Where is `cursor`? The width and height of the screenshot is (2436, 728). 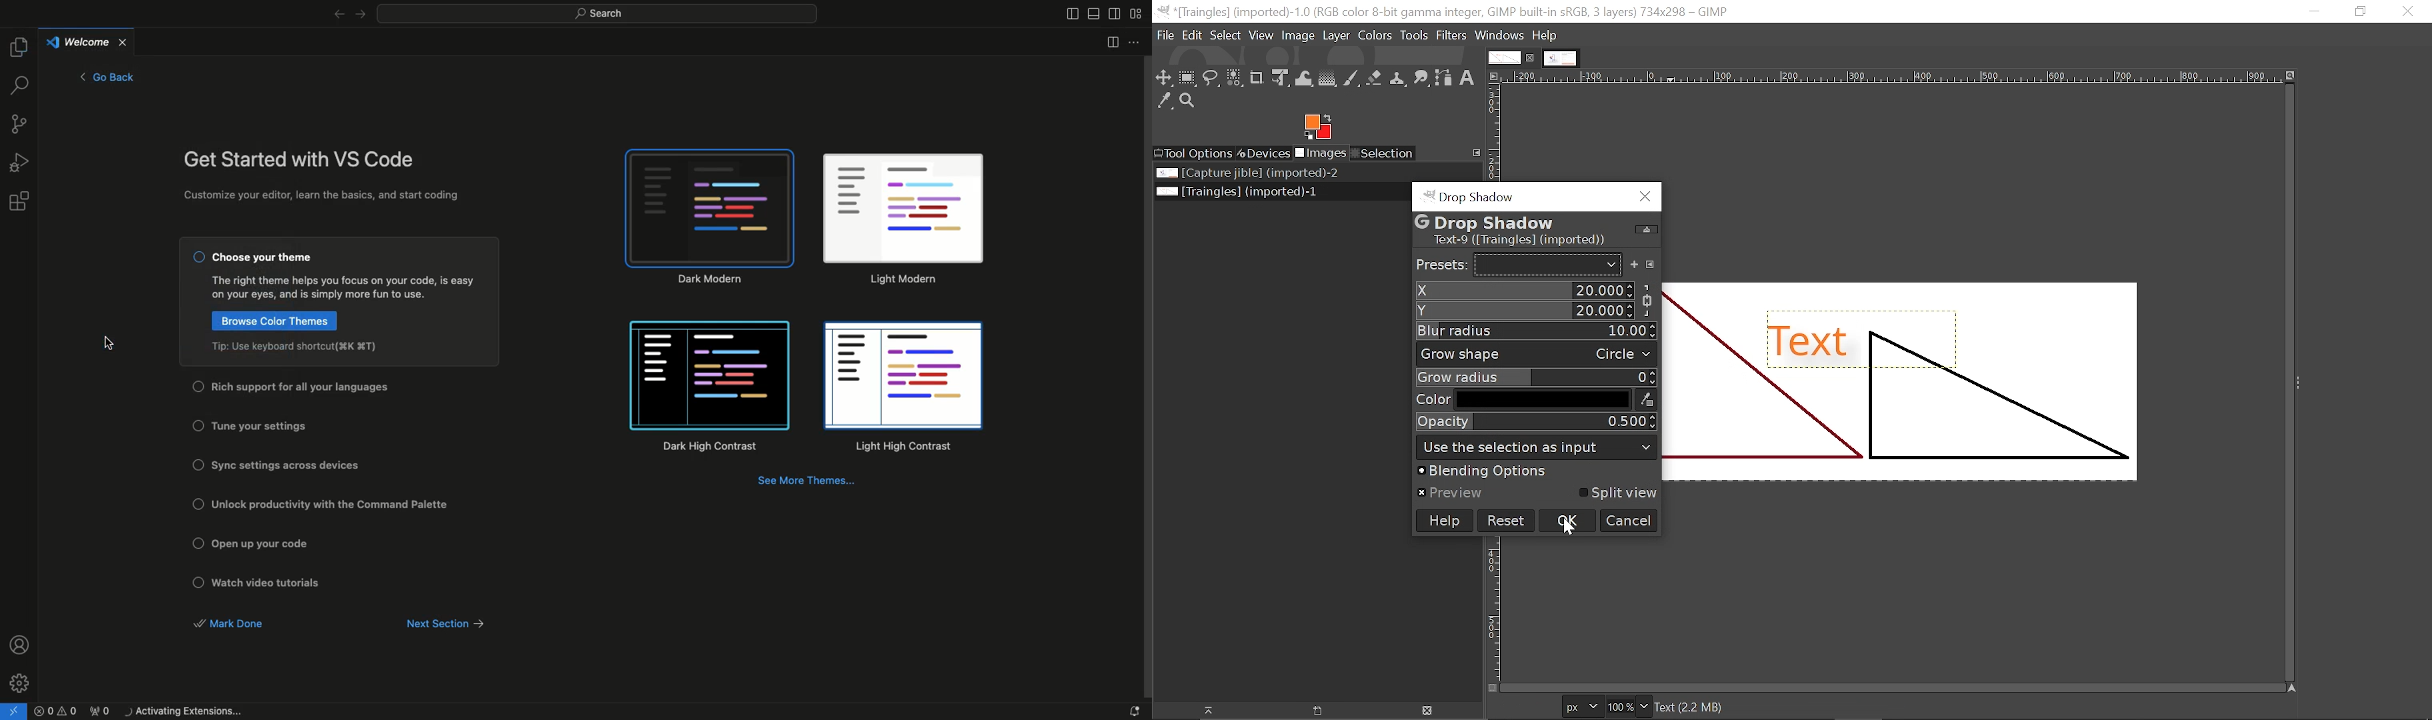 cursor is located at coordinates (1570, 533).